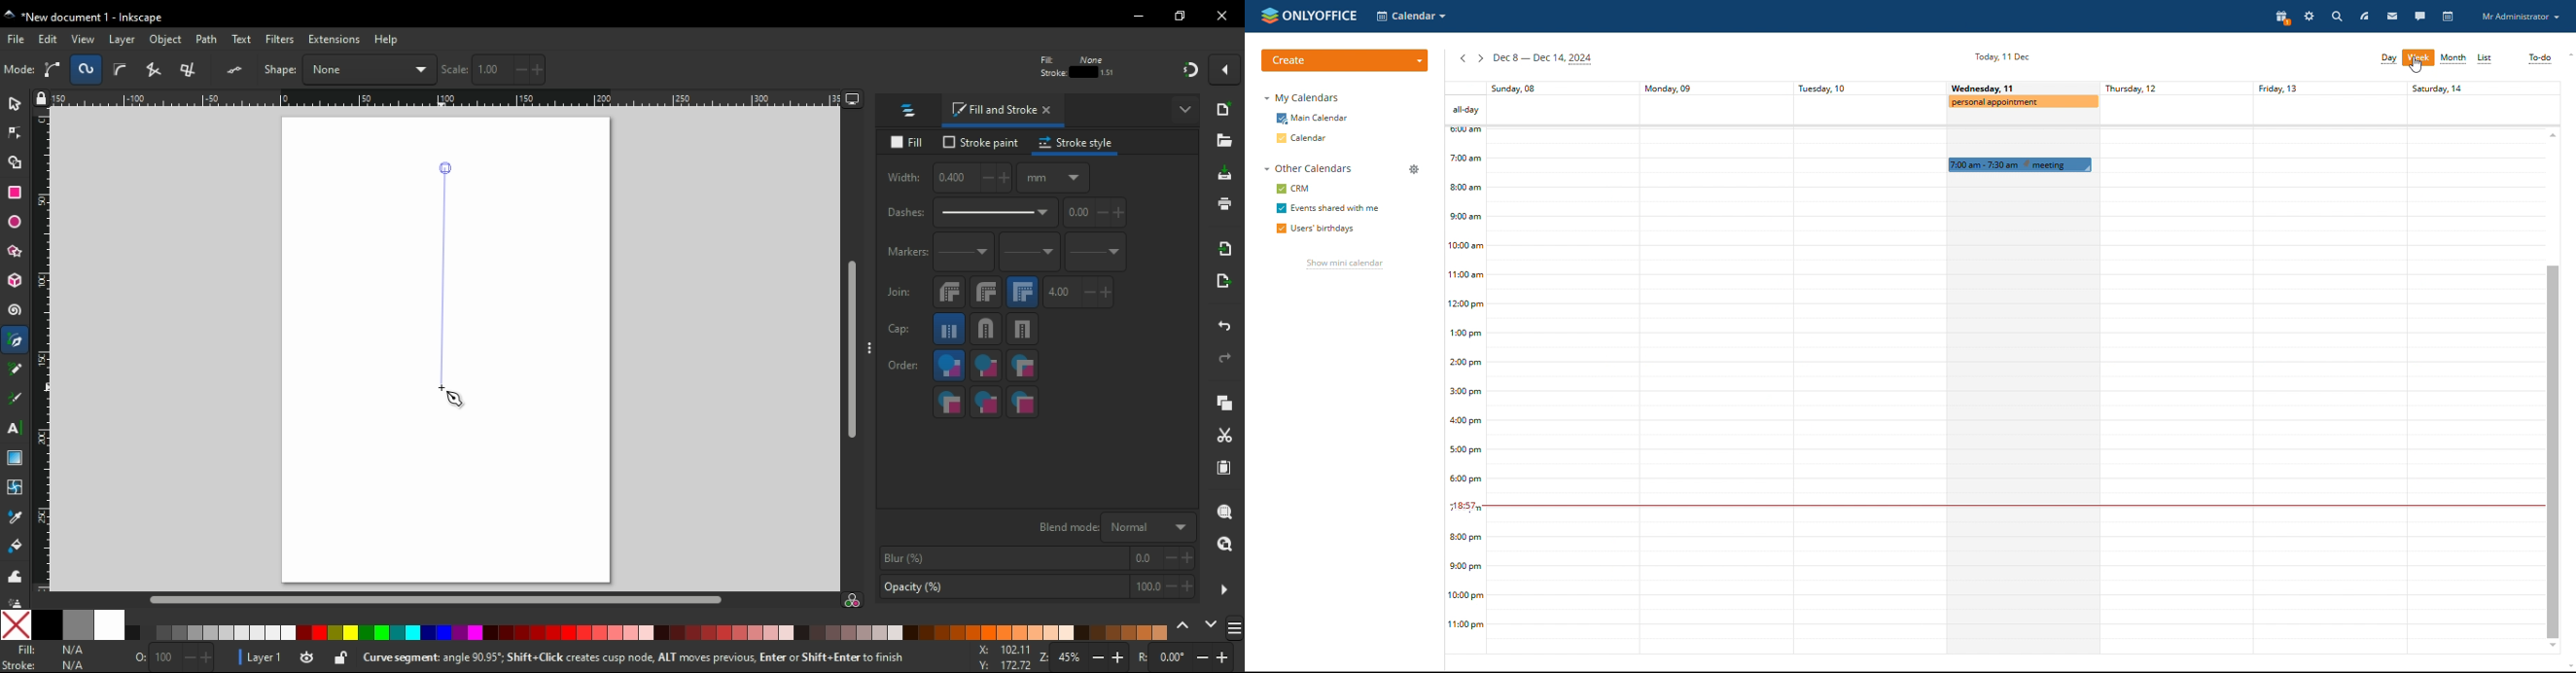  I want to click on Fill Stroke, so click(18, 657).